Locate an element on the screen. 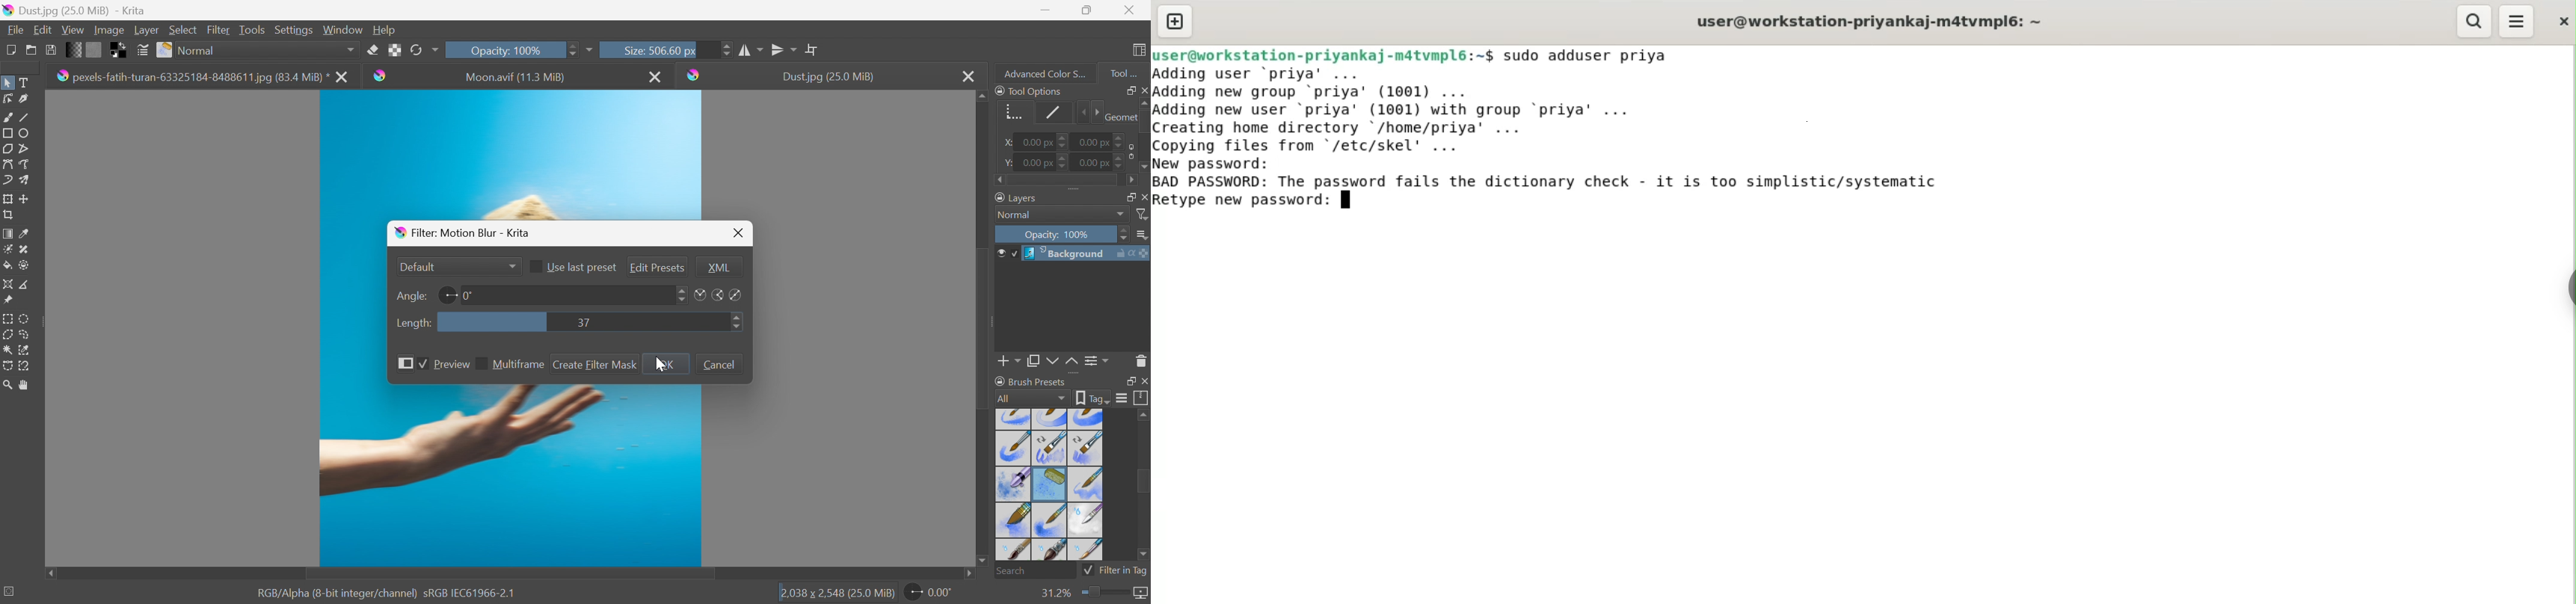  Length: is located at coordinates (414, 324).